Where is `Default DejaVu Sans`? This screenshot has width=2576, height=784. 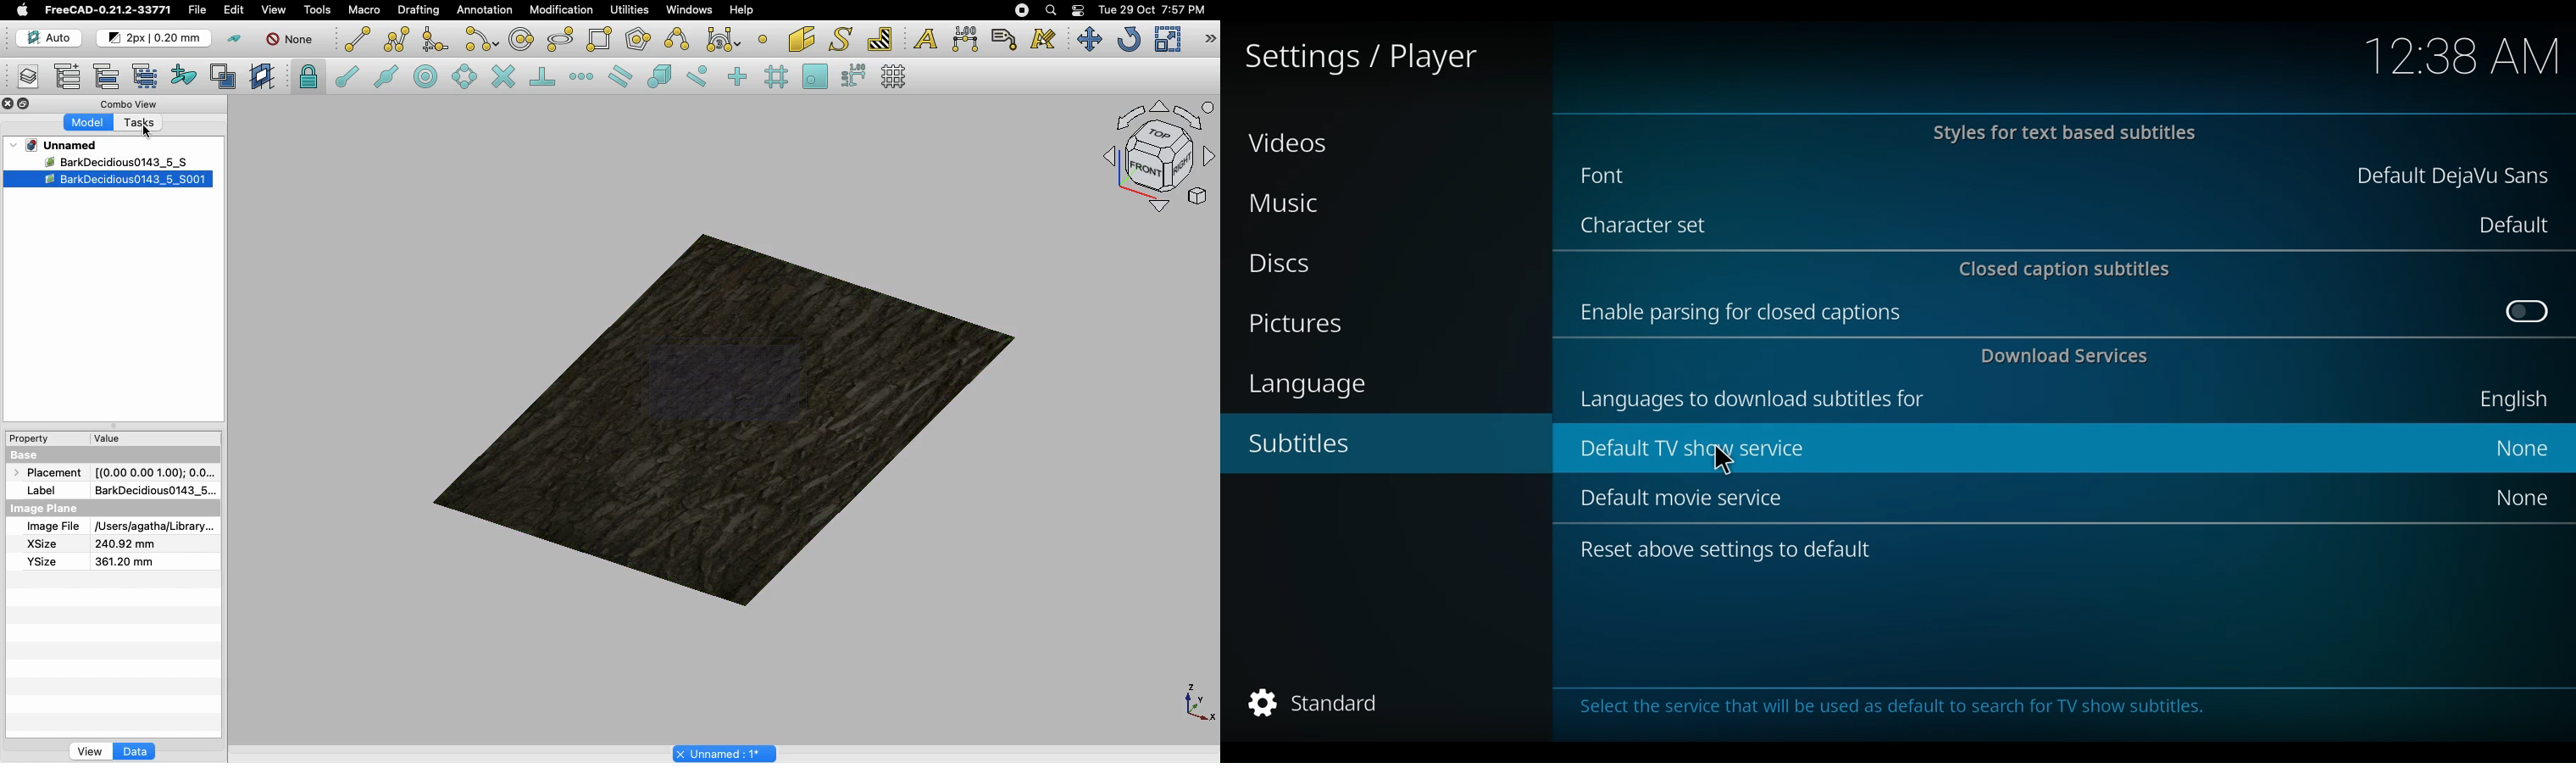 Default DejaVu Sans is located at coordinates (2454, 178).